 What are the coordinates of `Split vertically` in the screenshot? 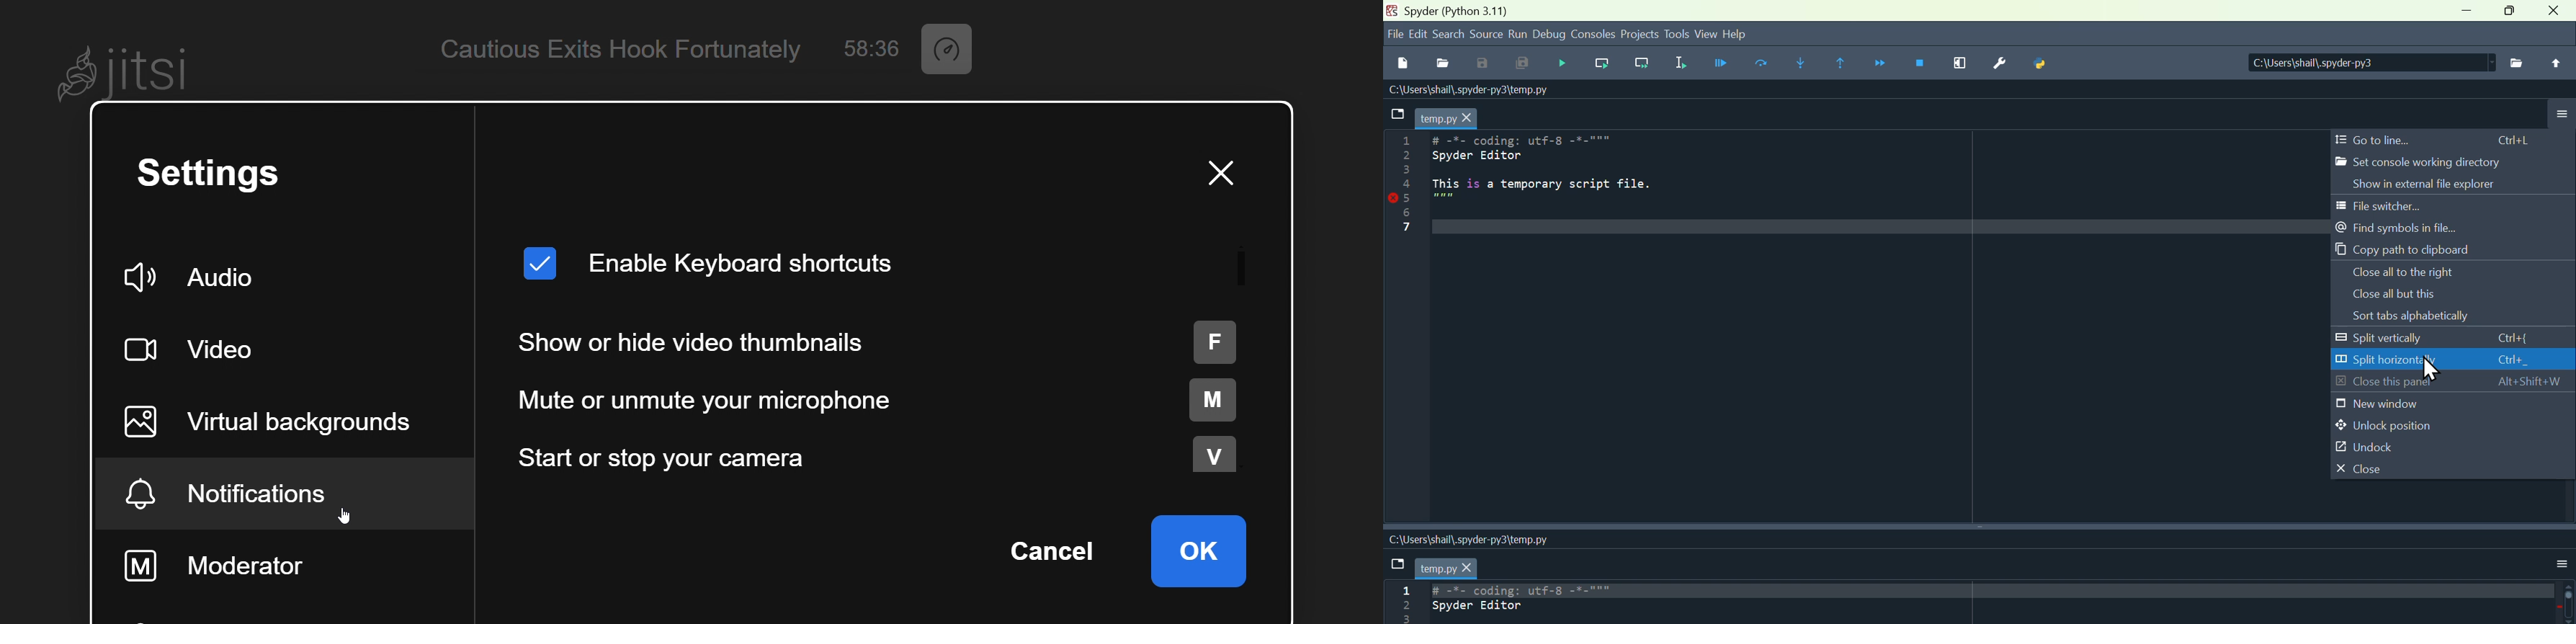 It's located at (2429, 335).